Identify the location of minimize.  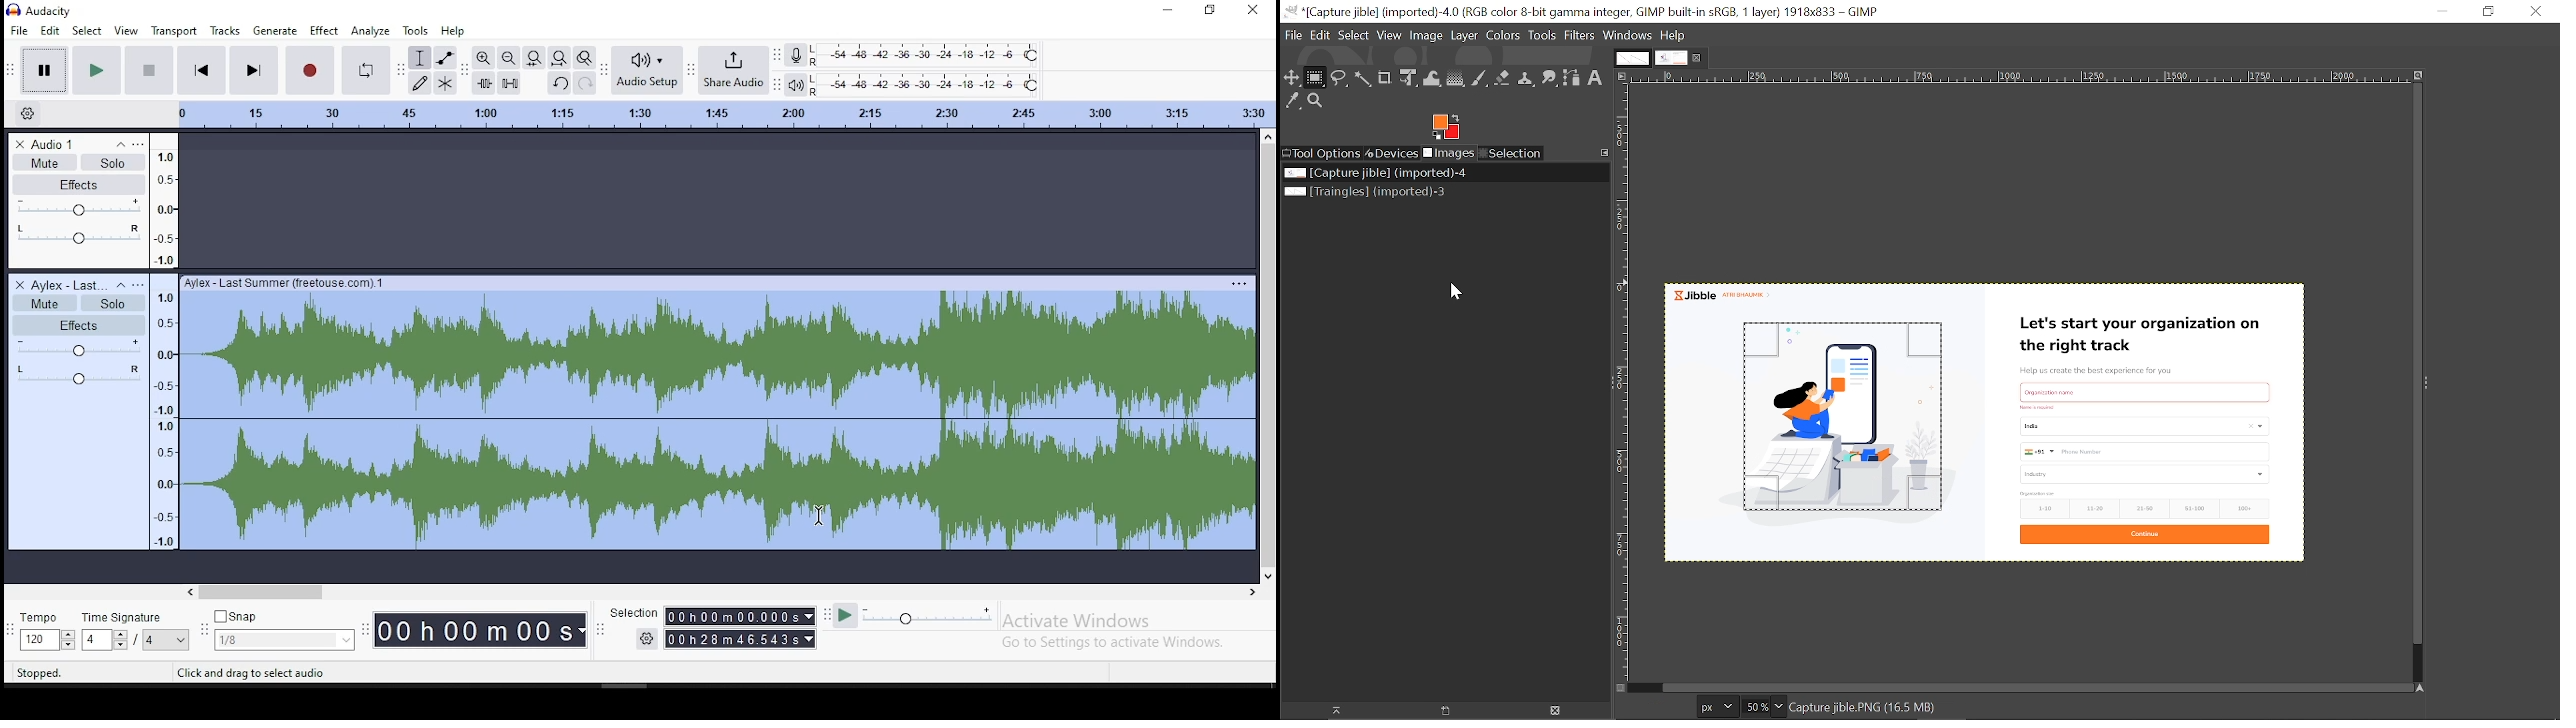
(1165, 10).